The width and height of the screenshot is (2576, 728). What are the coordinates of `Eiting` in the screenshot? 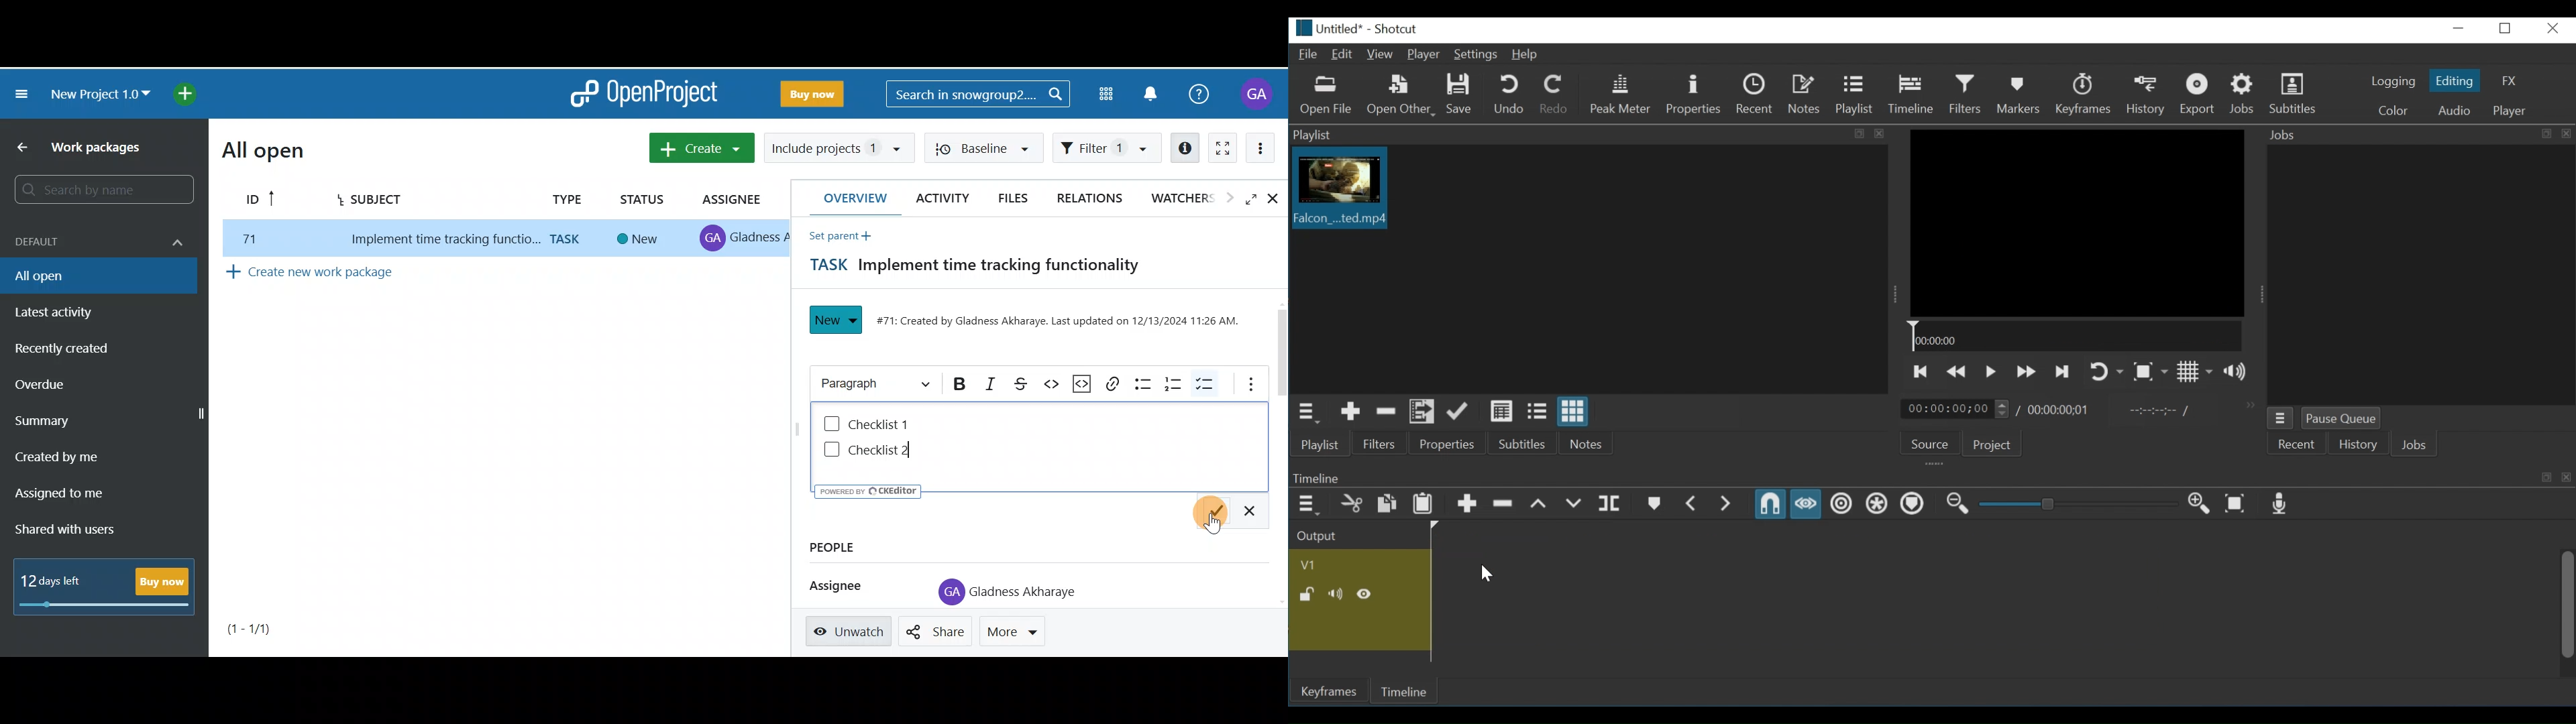 It's located at (2453, 80).